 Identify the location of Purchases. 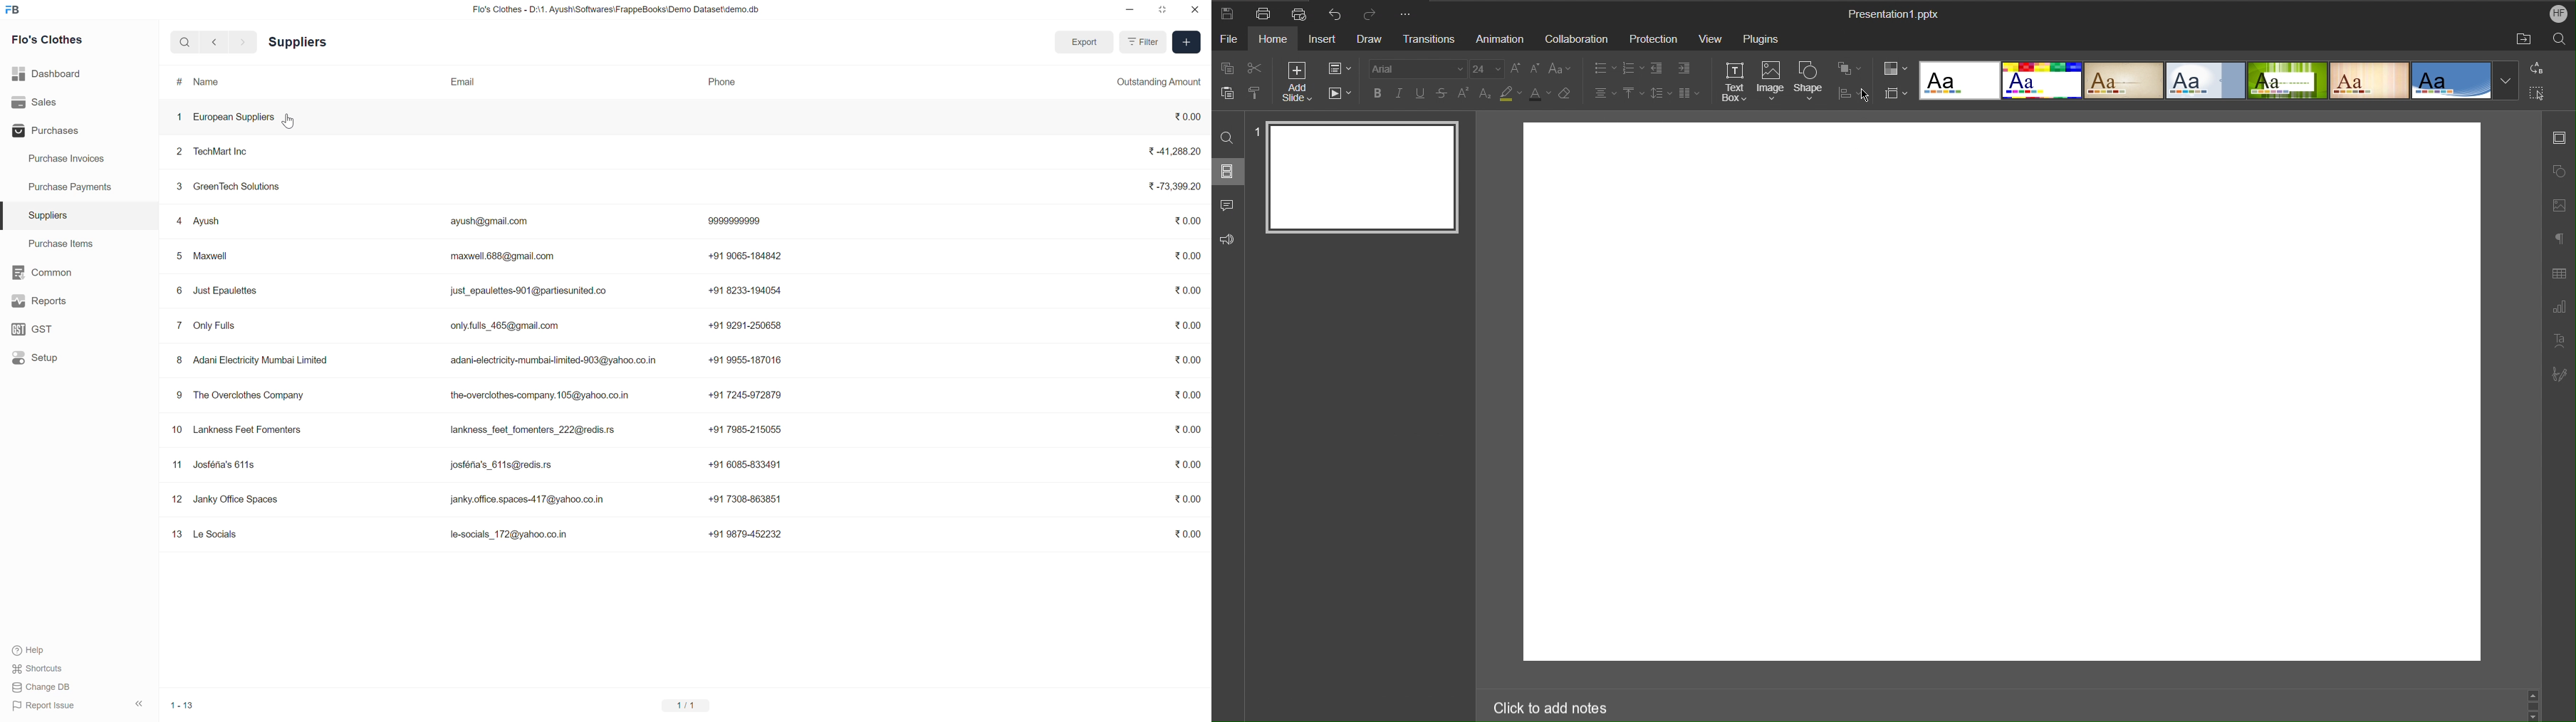
(49, 127).